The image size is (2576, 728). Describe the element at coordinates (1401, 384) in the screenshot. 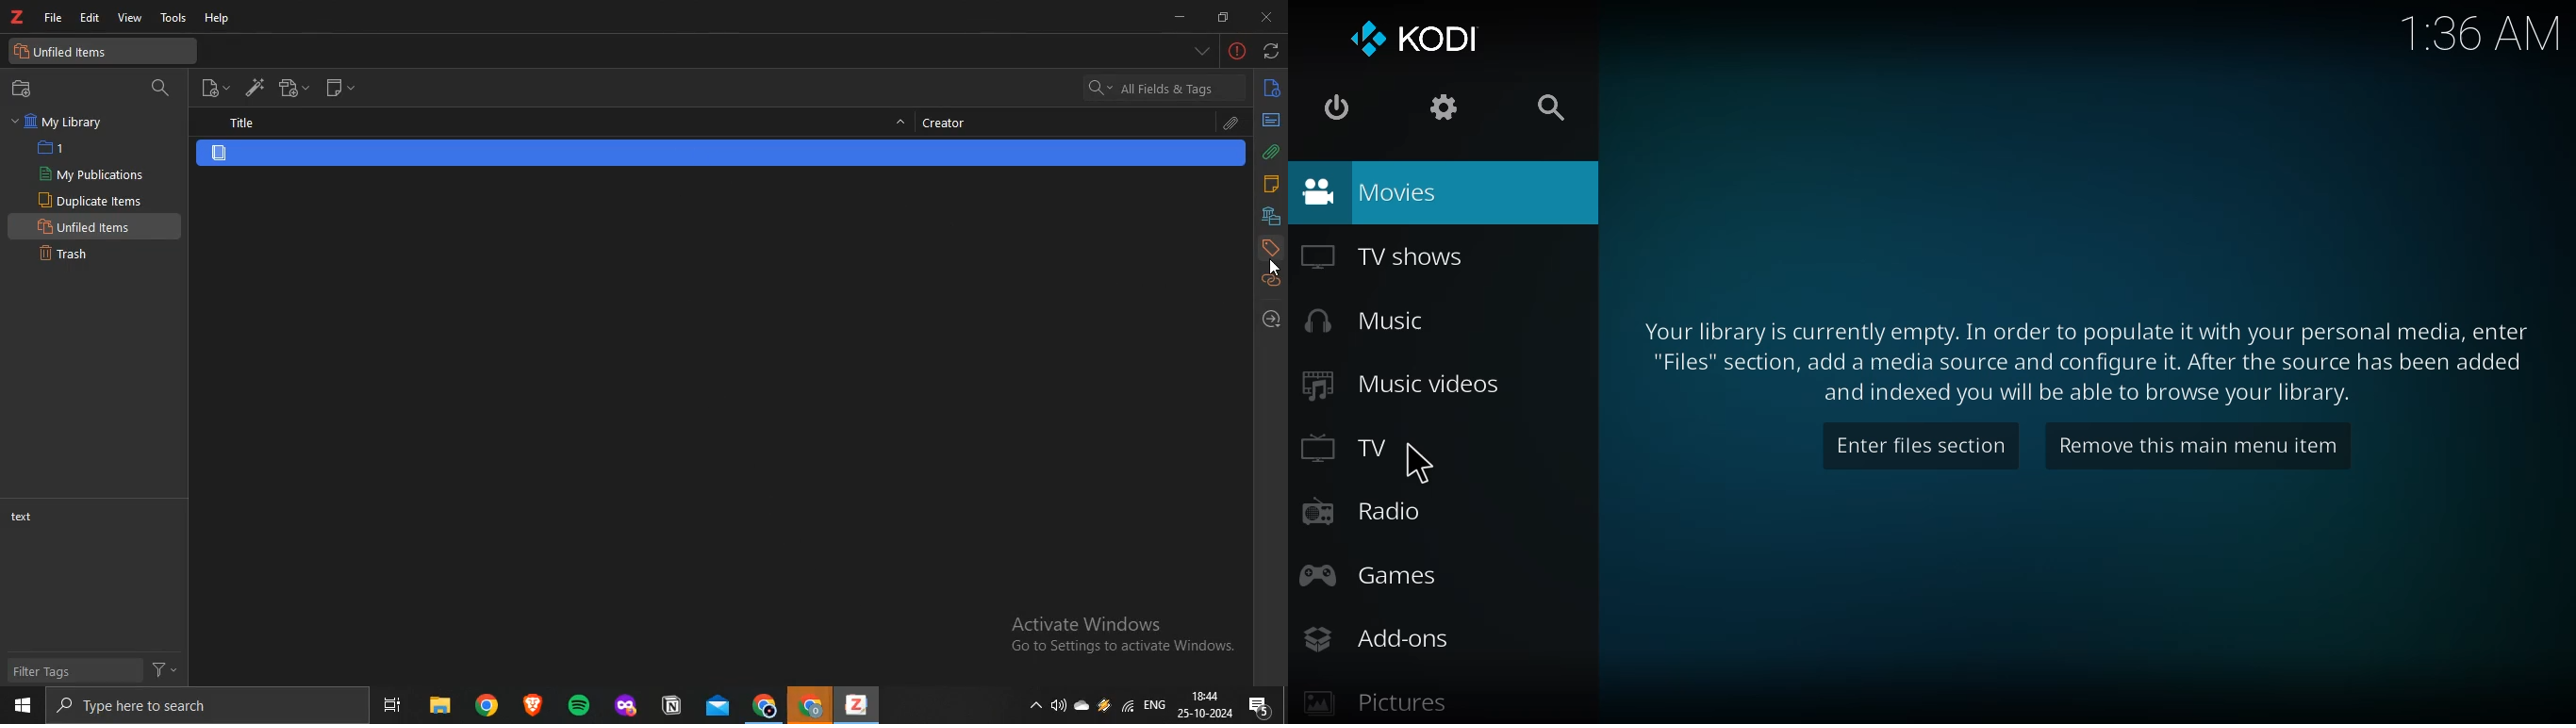

I see `music videos` at that location.